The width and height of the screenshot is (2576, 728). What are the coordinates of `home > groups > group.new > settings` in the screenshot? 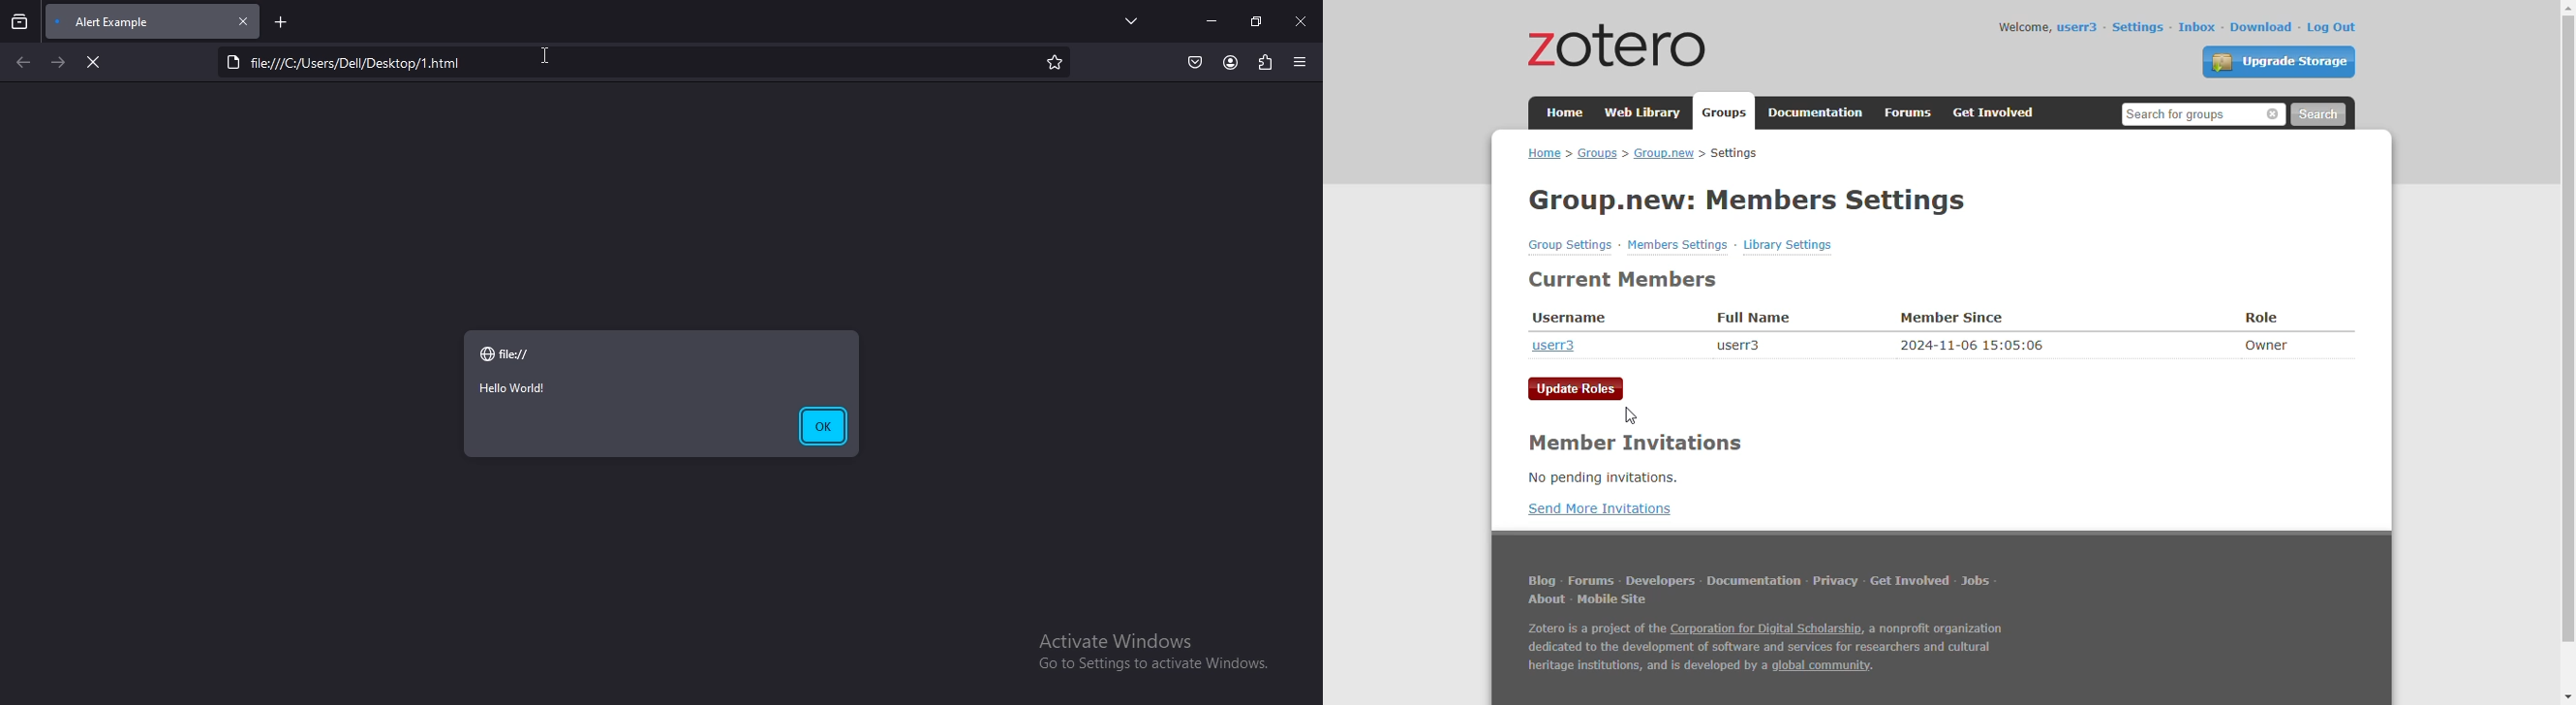 It's located at (1643, 153).